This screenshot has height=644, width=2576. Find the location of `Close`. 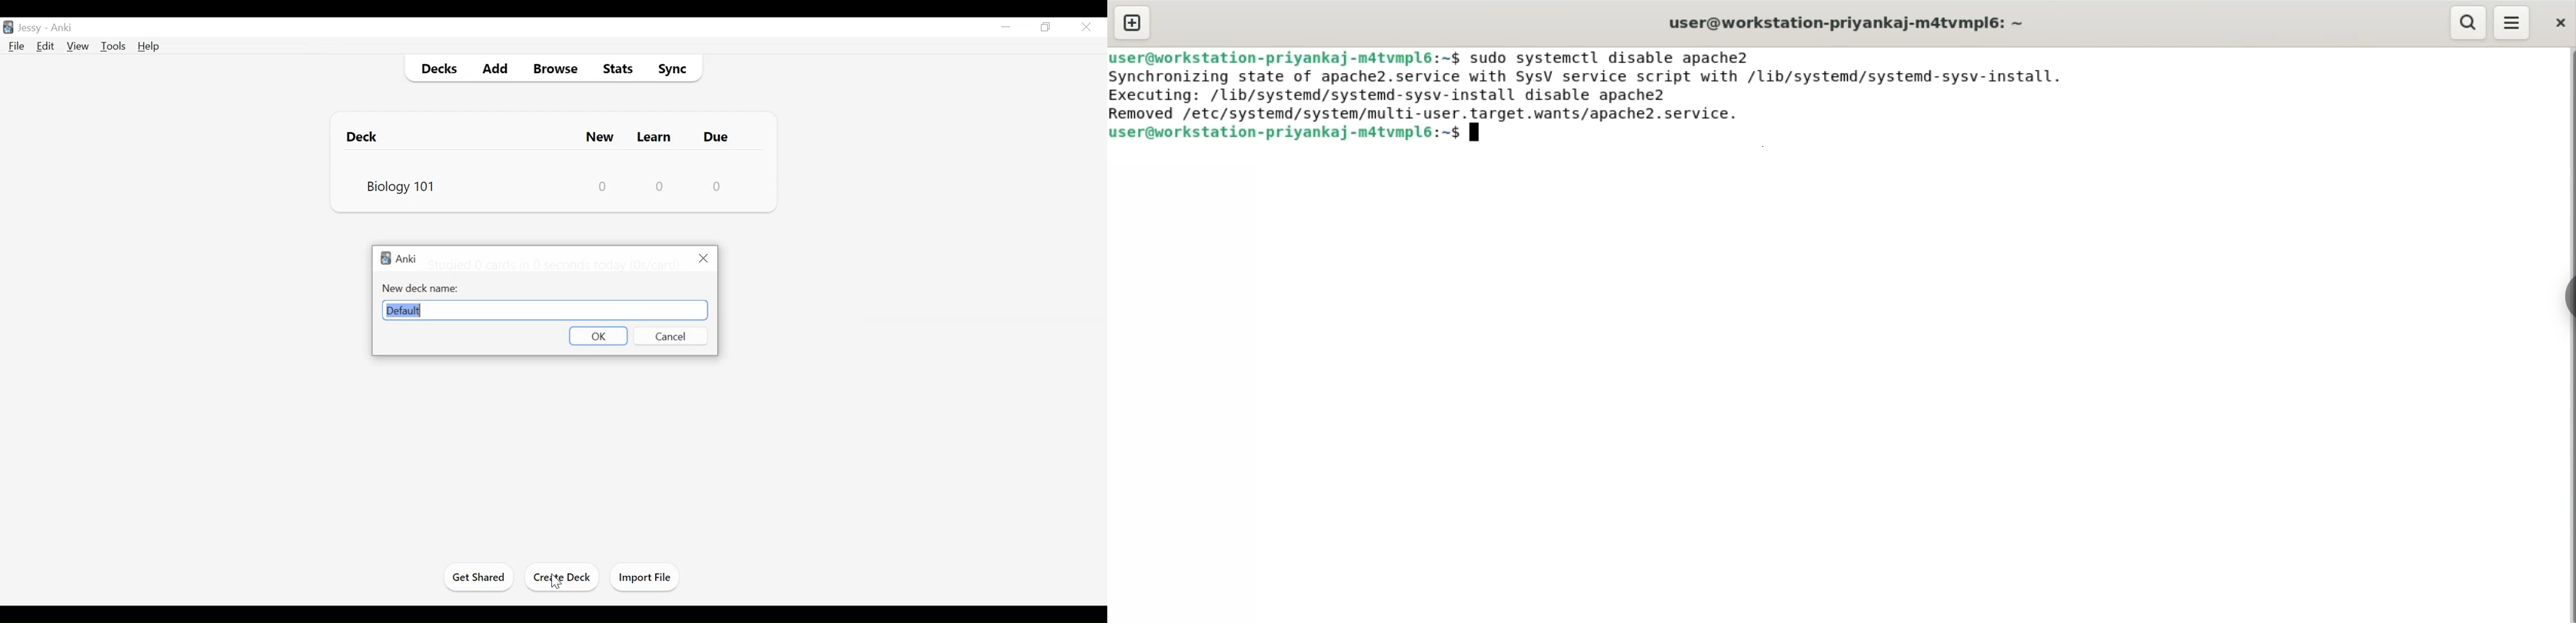

Close is located at coordinates (1086, 27).